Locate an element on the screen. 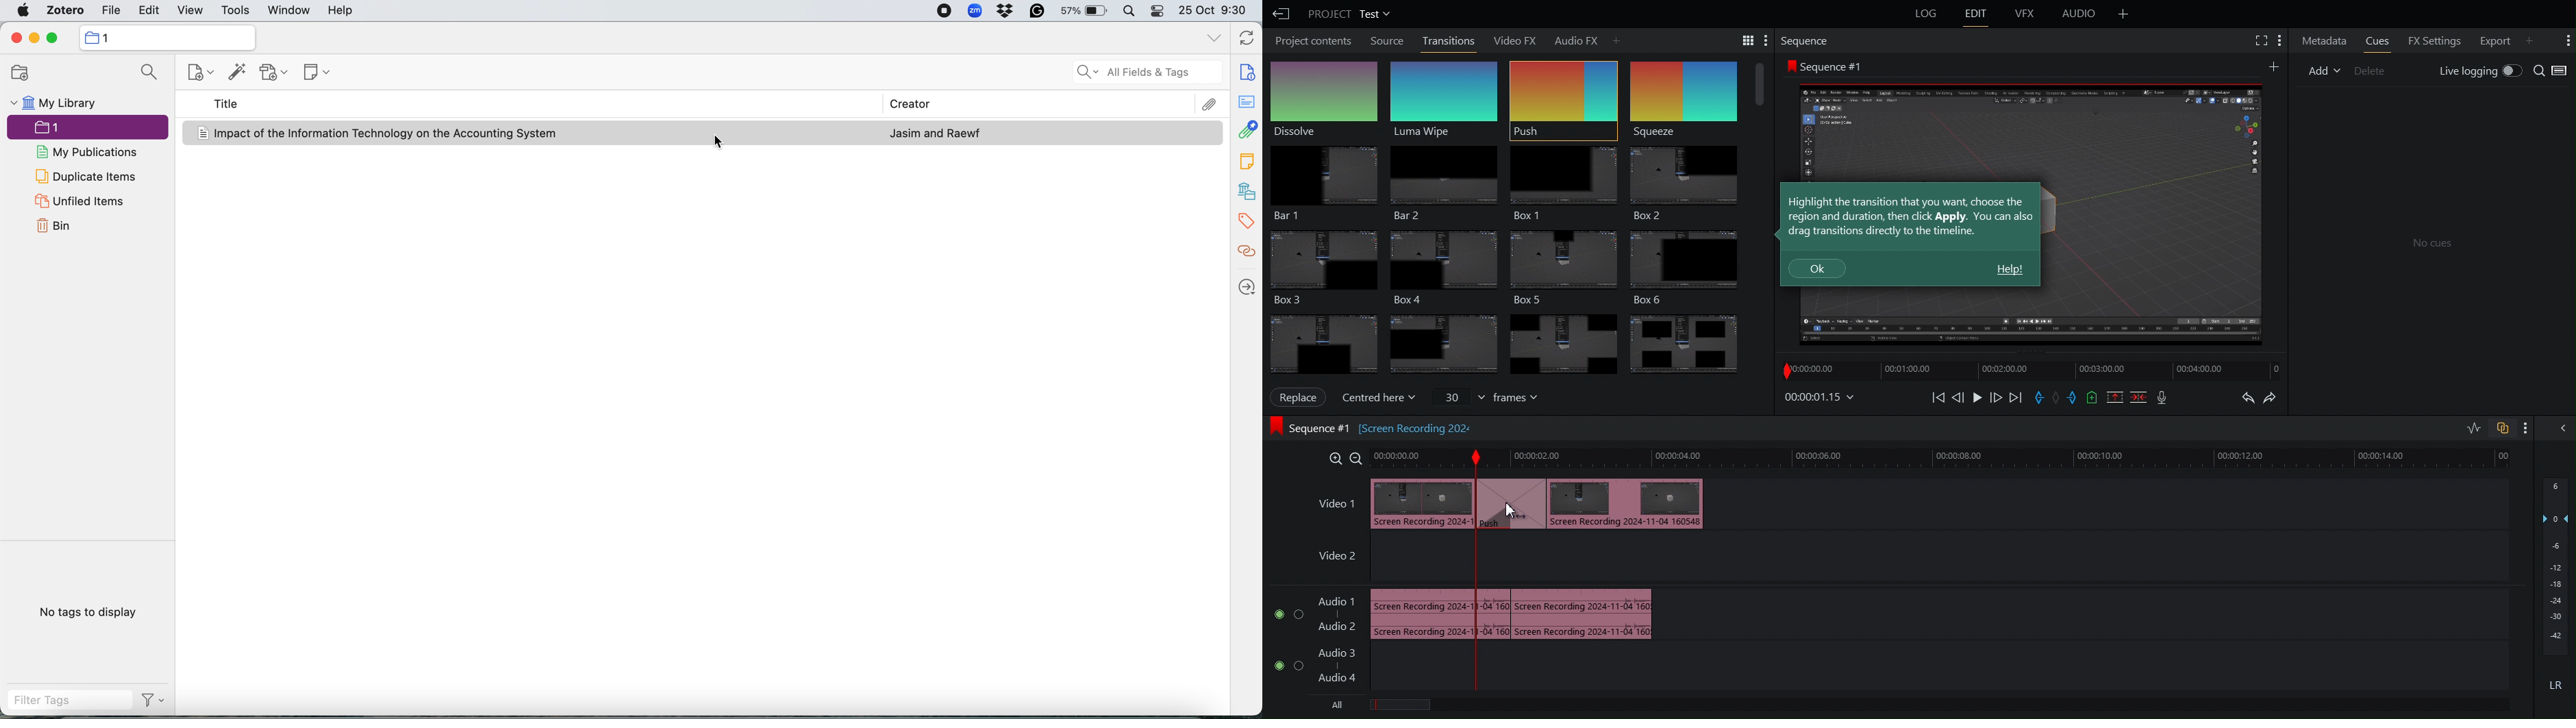 This screenshot has height=728, width=2576. add item by identifier is located at coordinates (237, 73).